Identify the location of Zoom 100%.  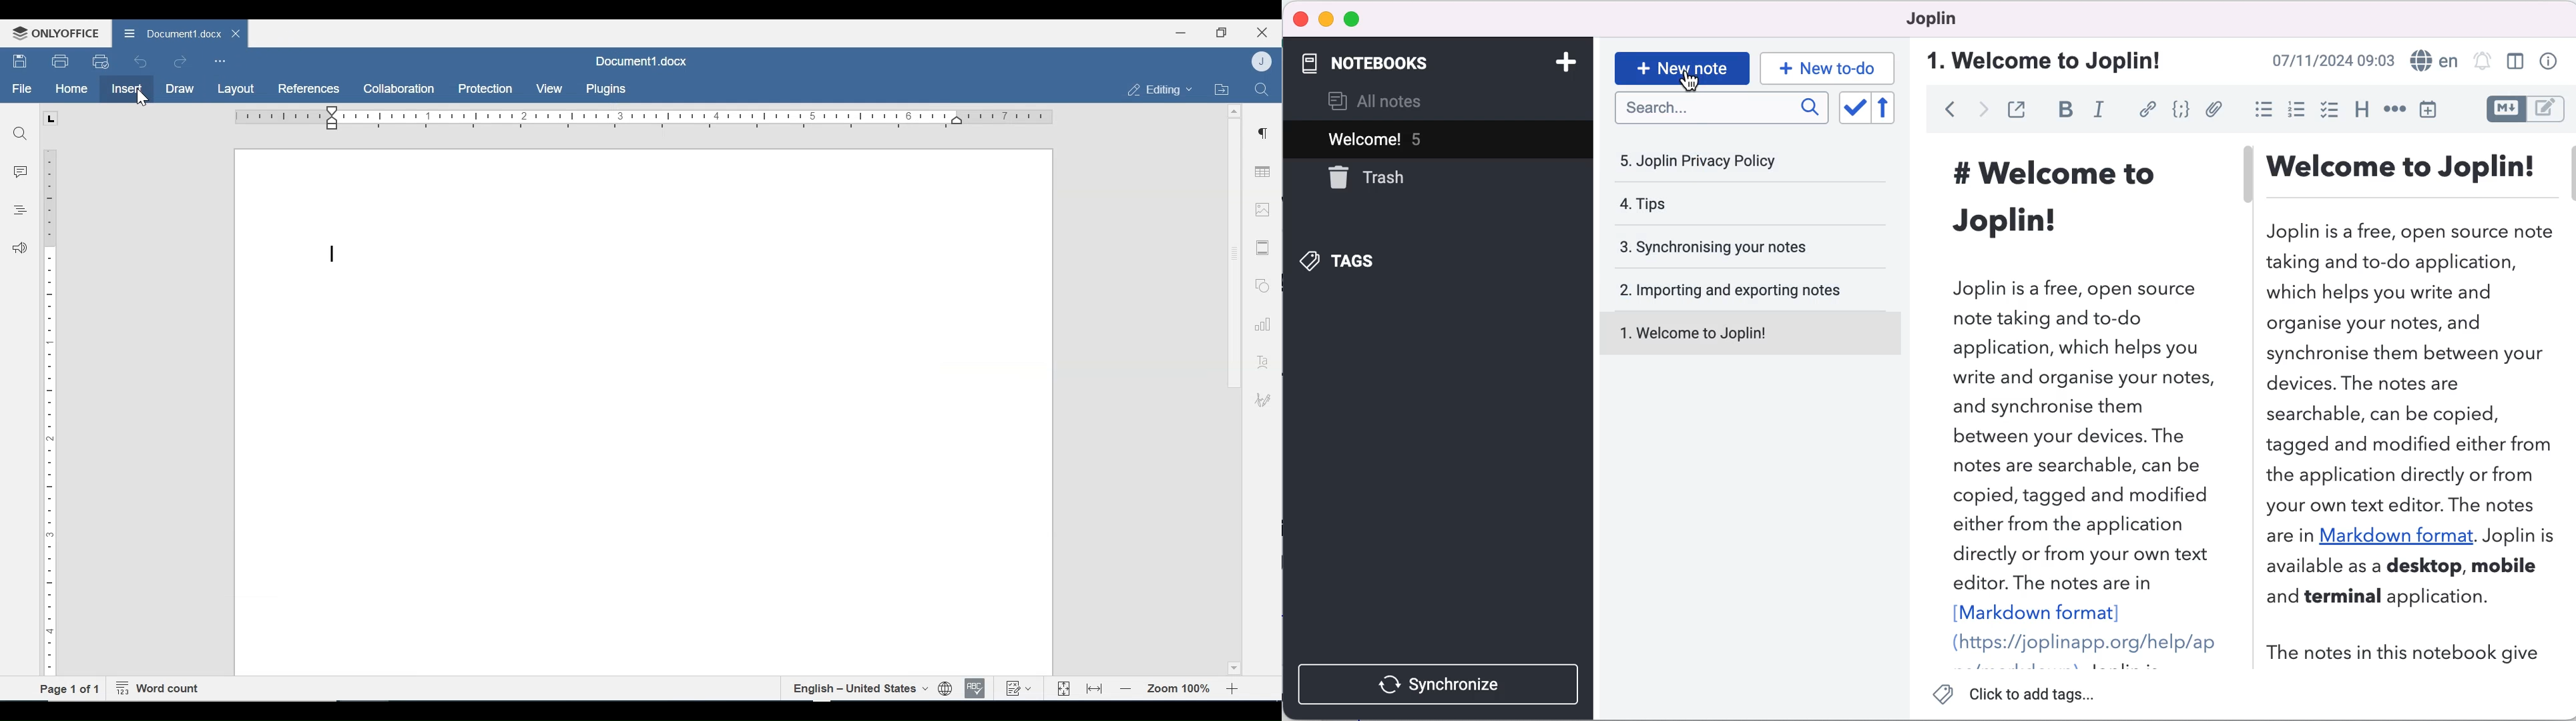
(1180, 689).